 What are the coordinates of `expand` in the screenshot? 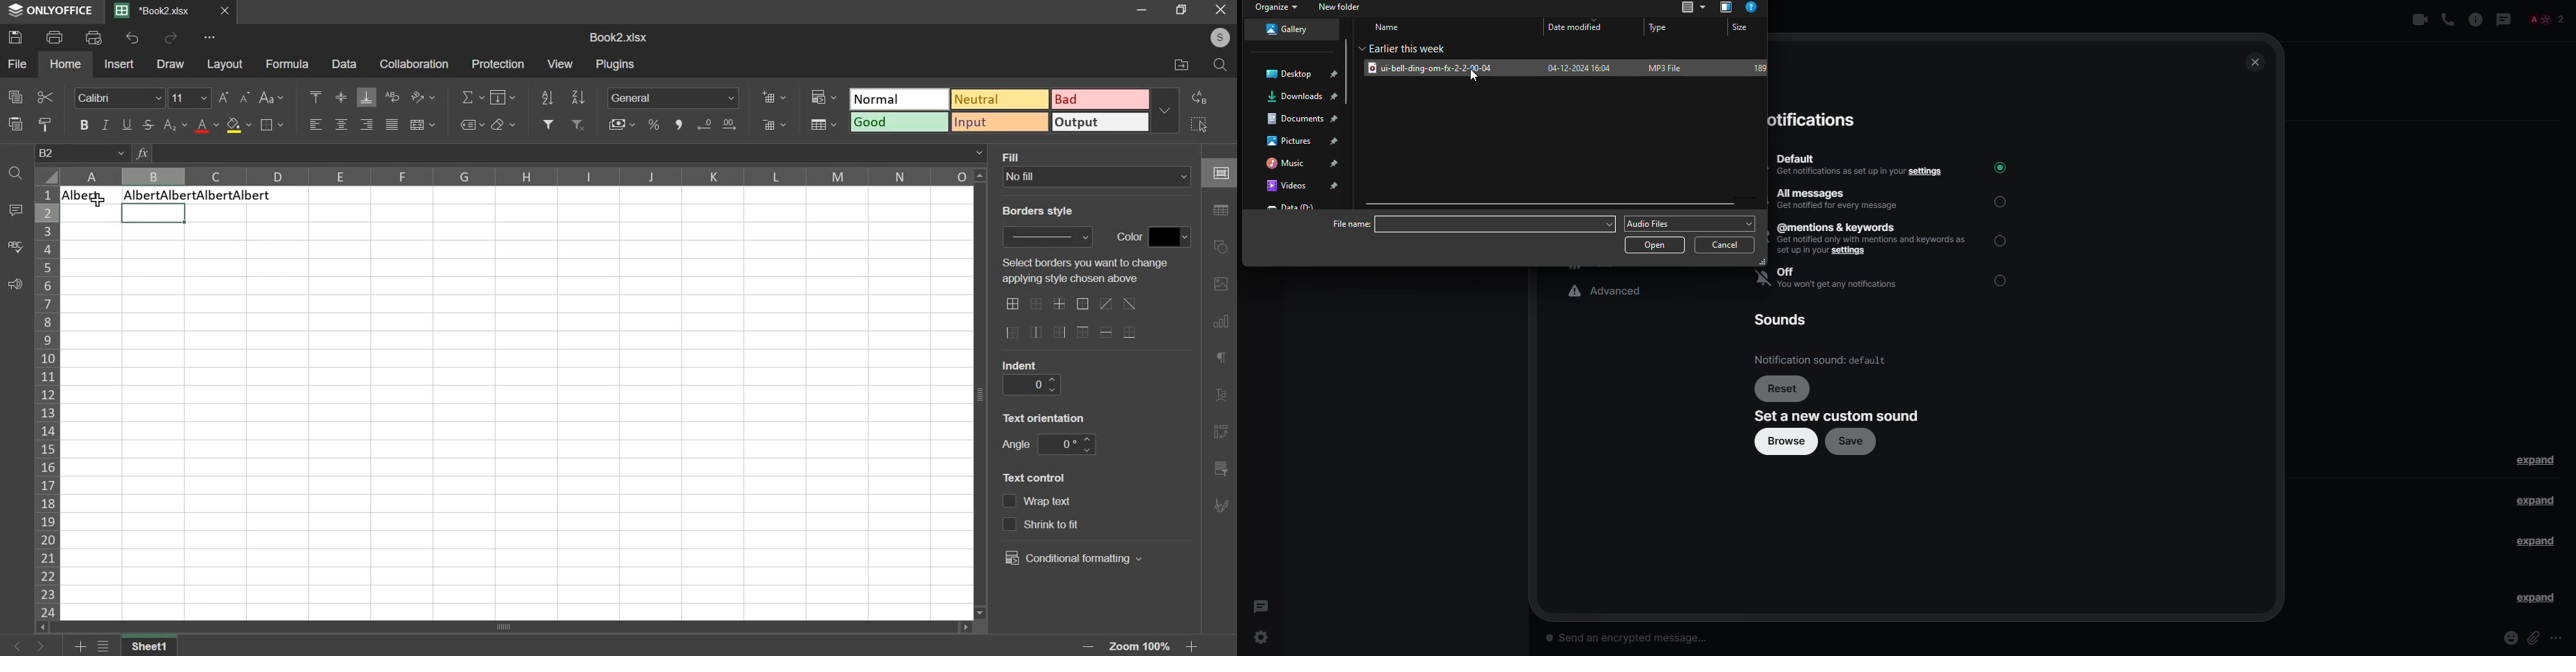 It's located at (2538, 502).